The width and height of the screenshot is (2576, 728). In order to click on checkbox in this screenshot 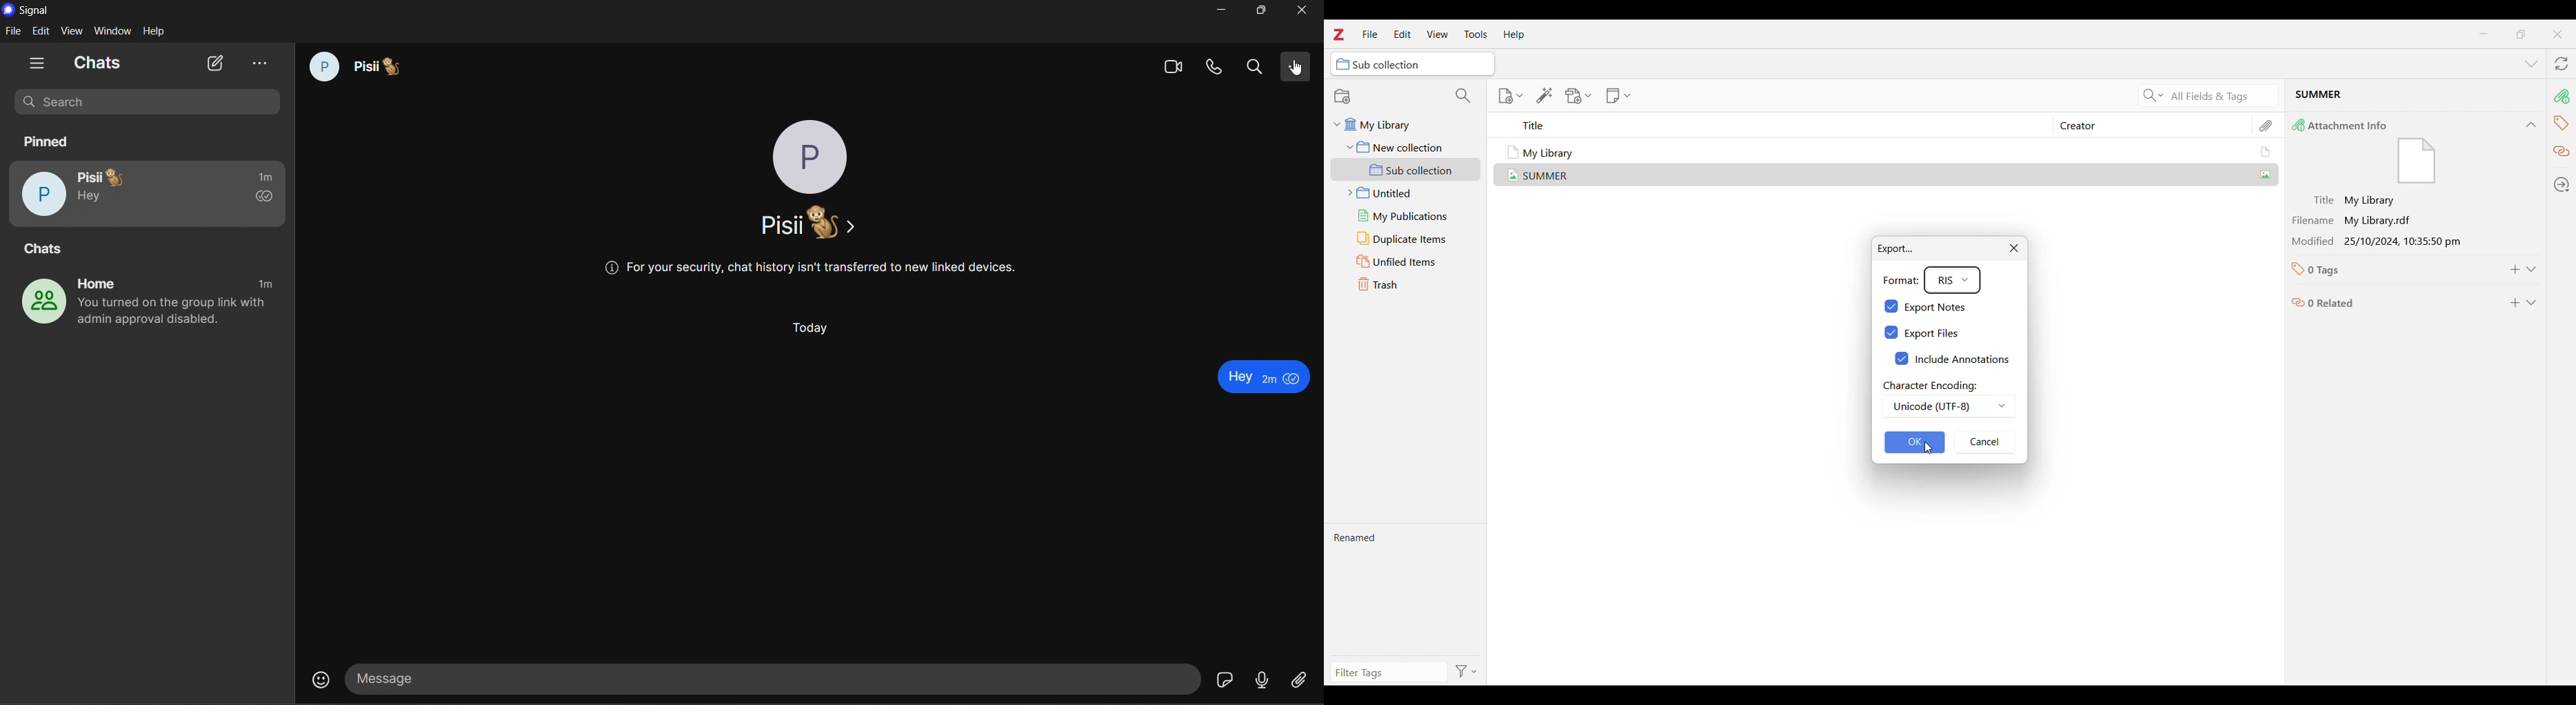, I will do `click(1890, 332)`.